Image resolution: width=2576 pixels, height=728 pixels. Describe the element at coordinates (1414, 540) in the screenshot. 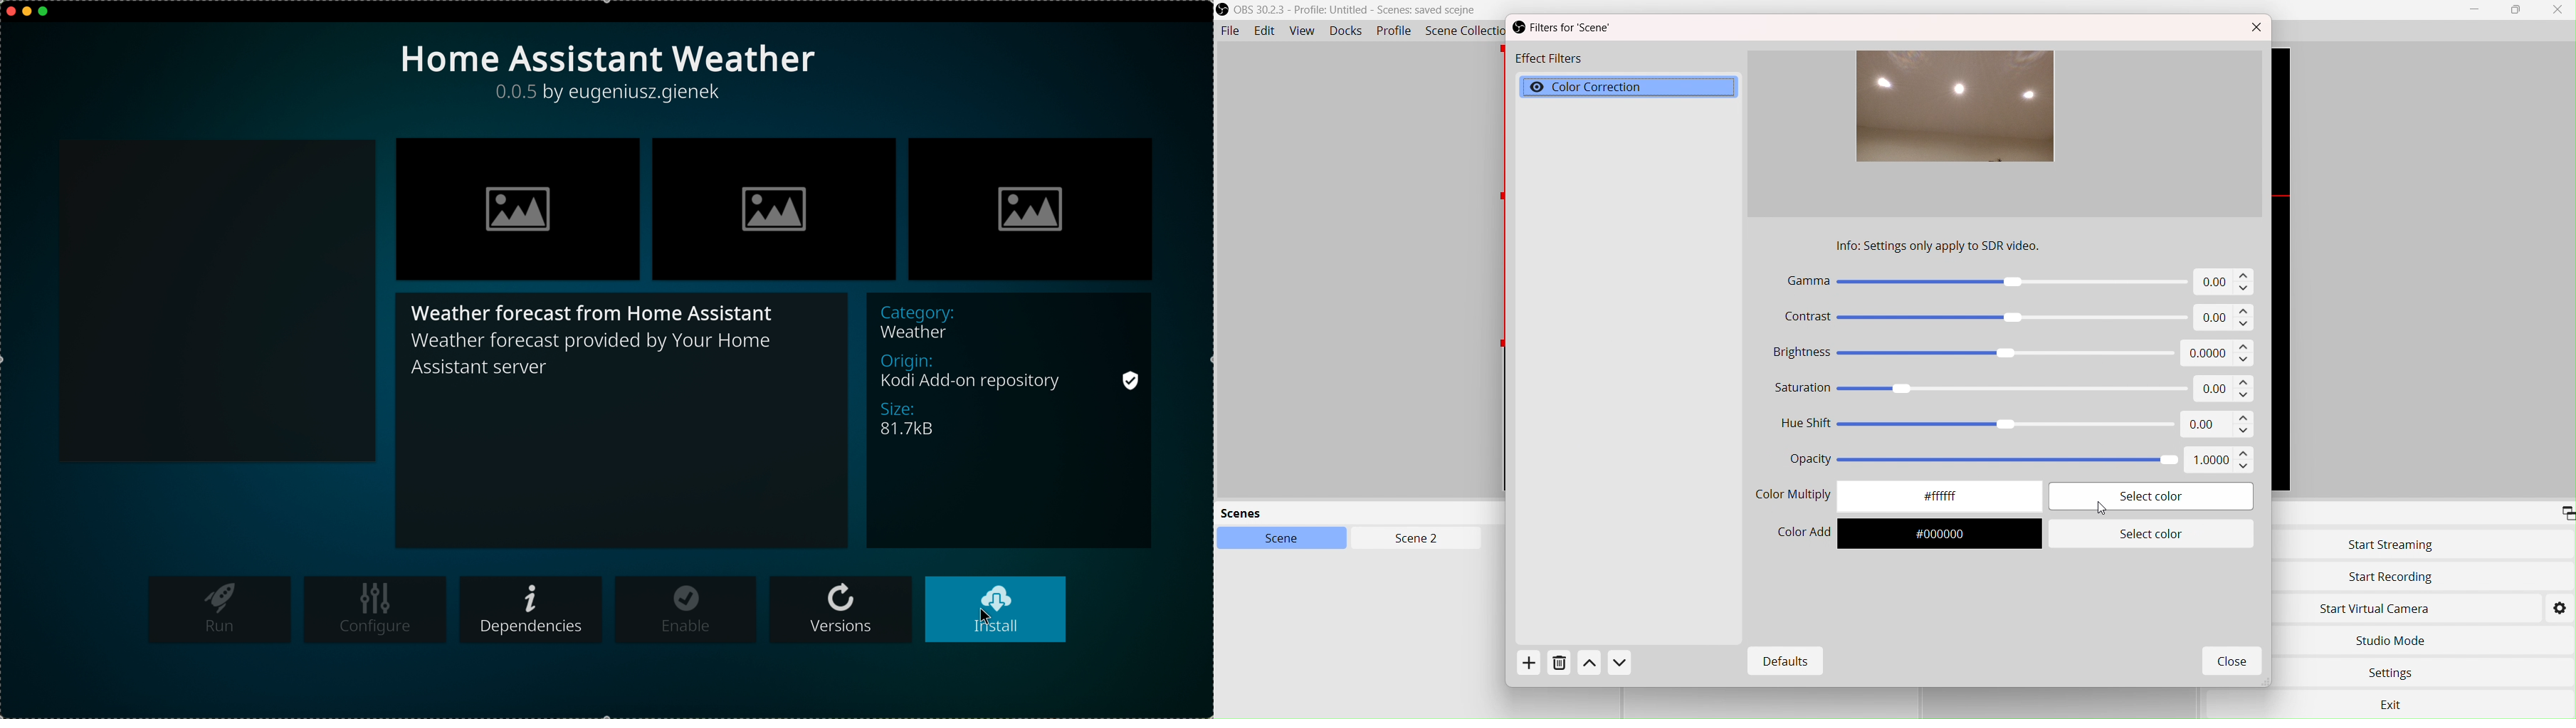

I see `Scen2` at that location.